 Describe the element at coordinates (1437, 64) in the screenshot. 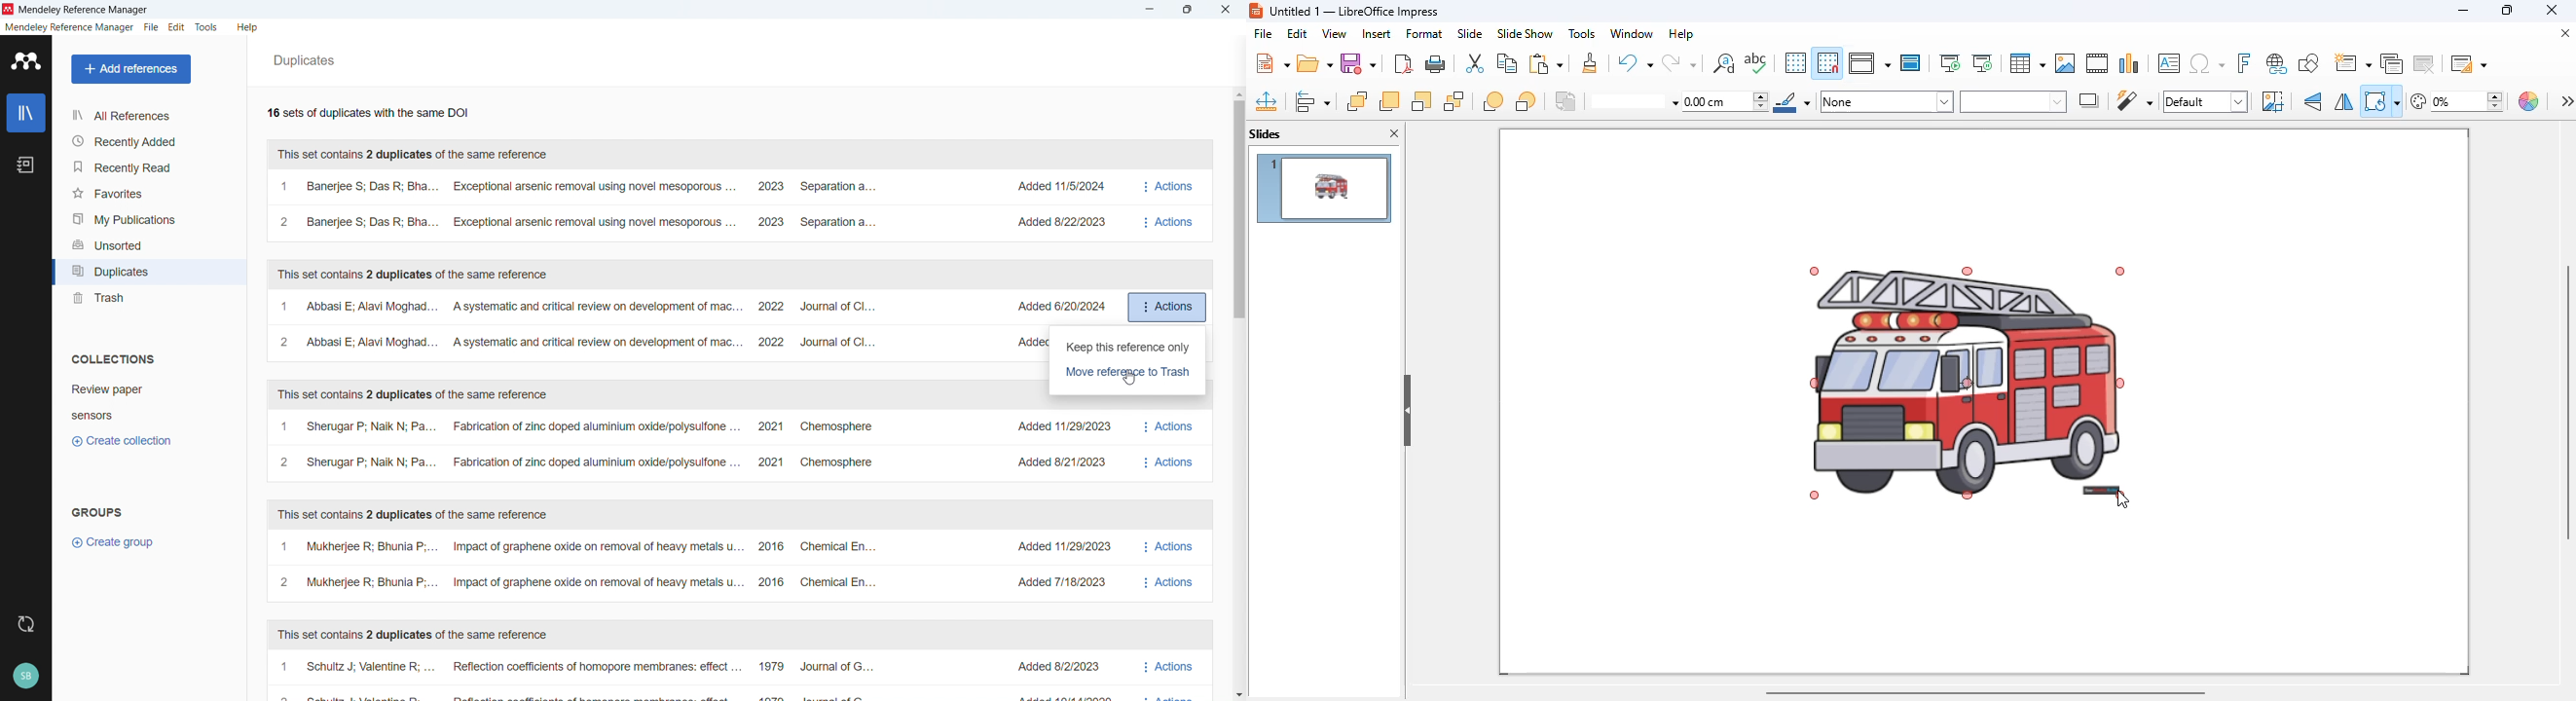

I see `print` at that location.